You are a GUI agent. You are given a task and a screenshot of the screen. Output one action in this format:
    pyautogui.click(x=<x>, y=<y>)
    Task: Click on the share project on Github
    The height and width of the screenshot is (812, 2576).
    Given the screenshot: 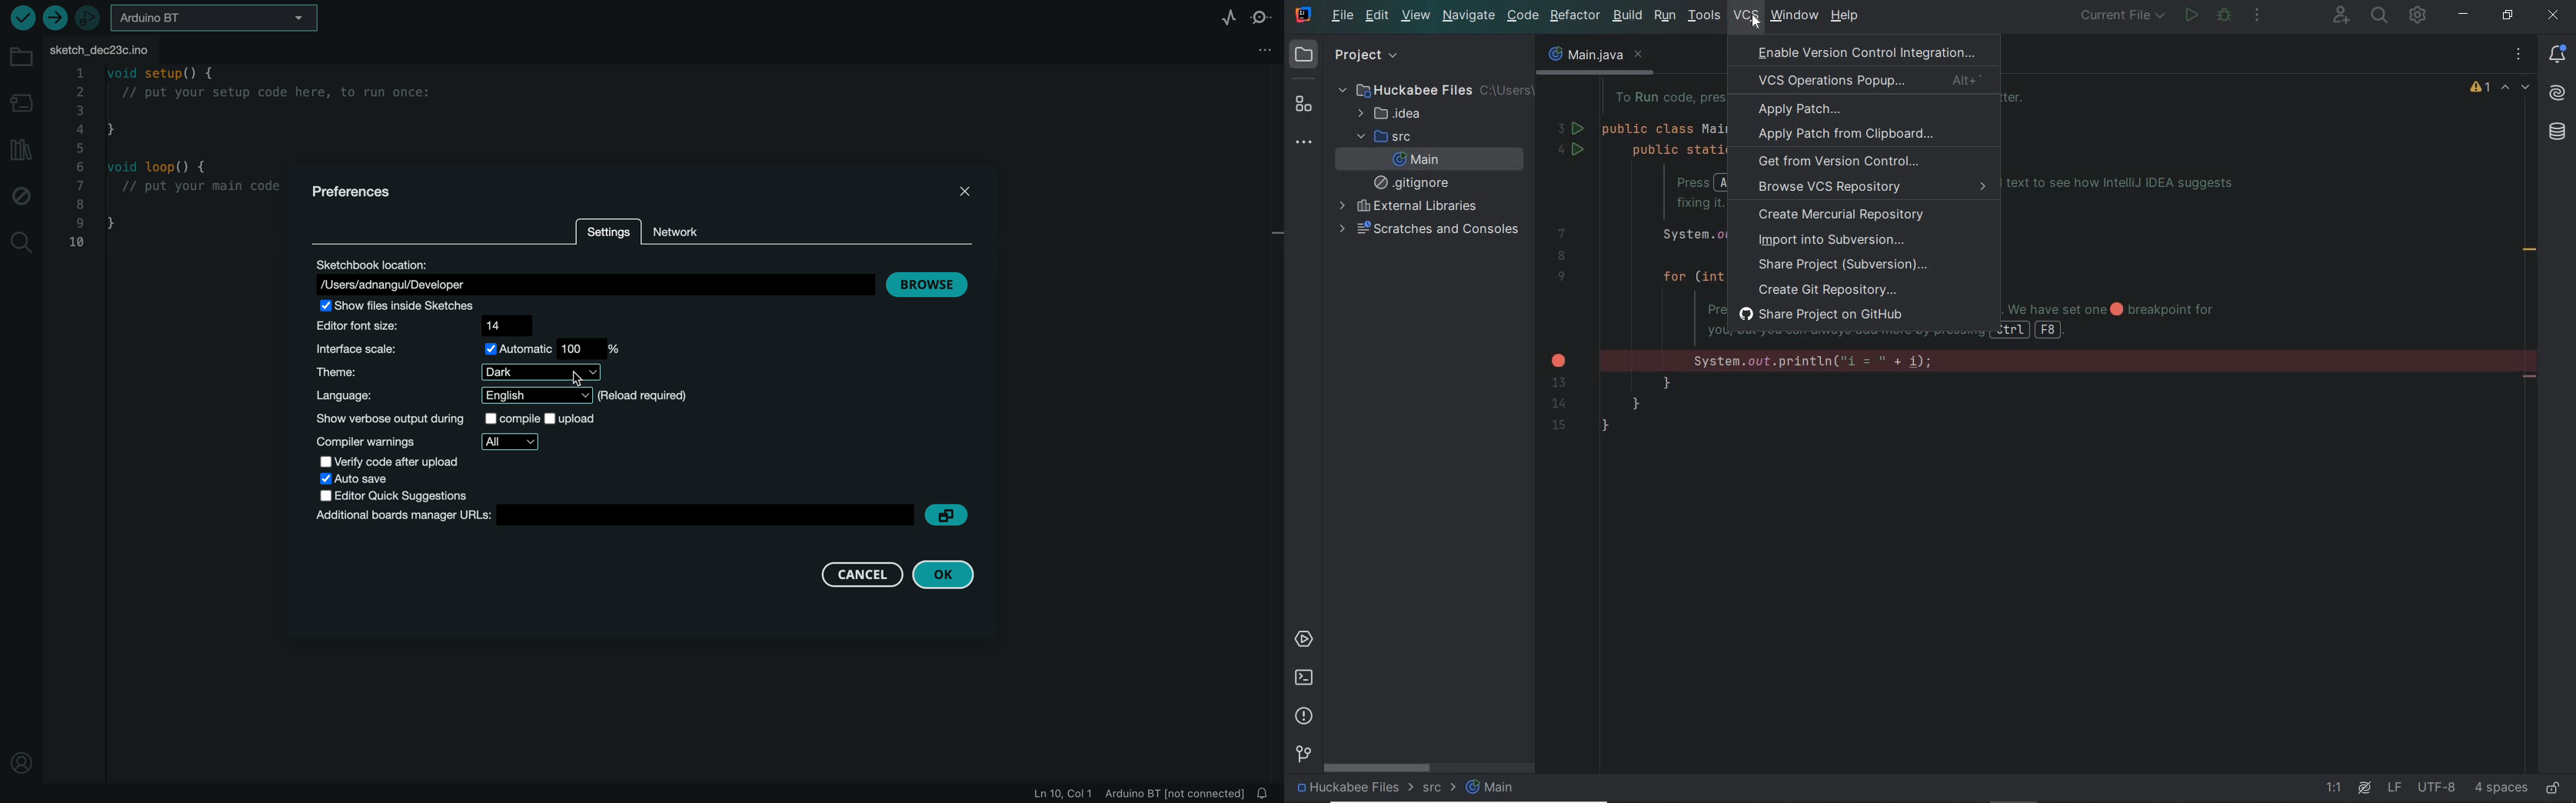 What is the action you would take?
    pyautogui.click(x=1831, y=315)
    